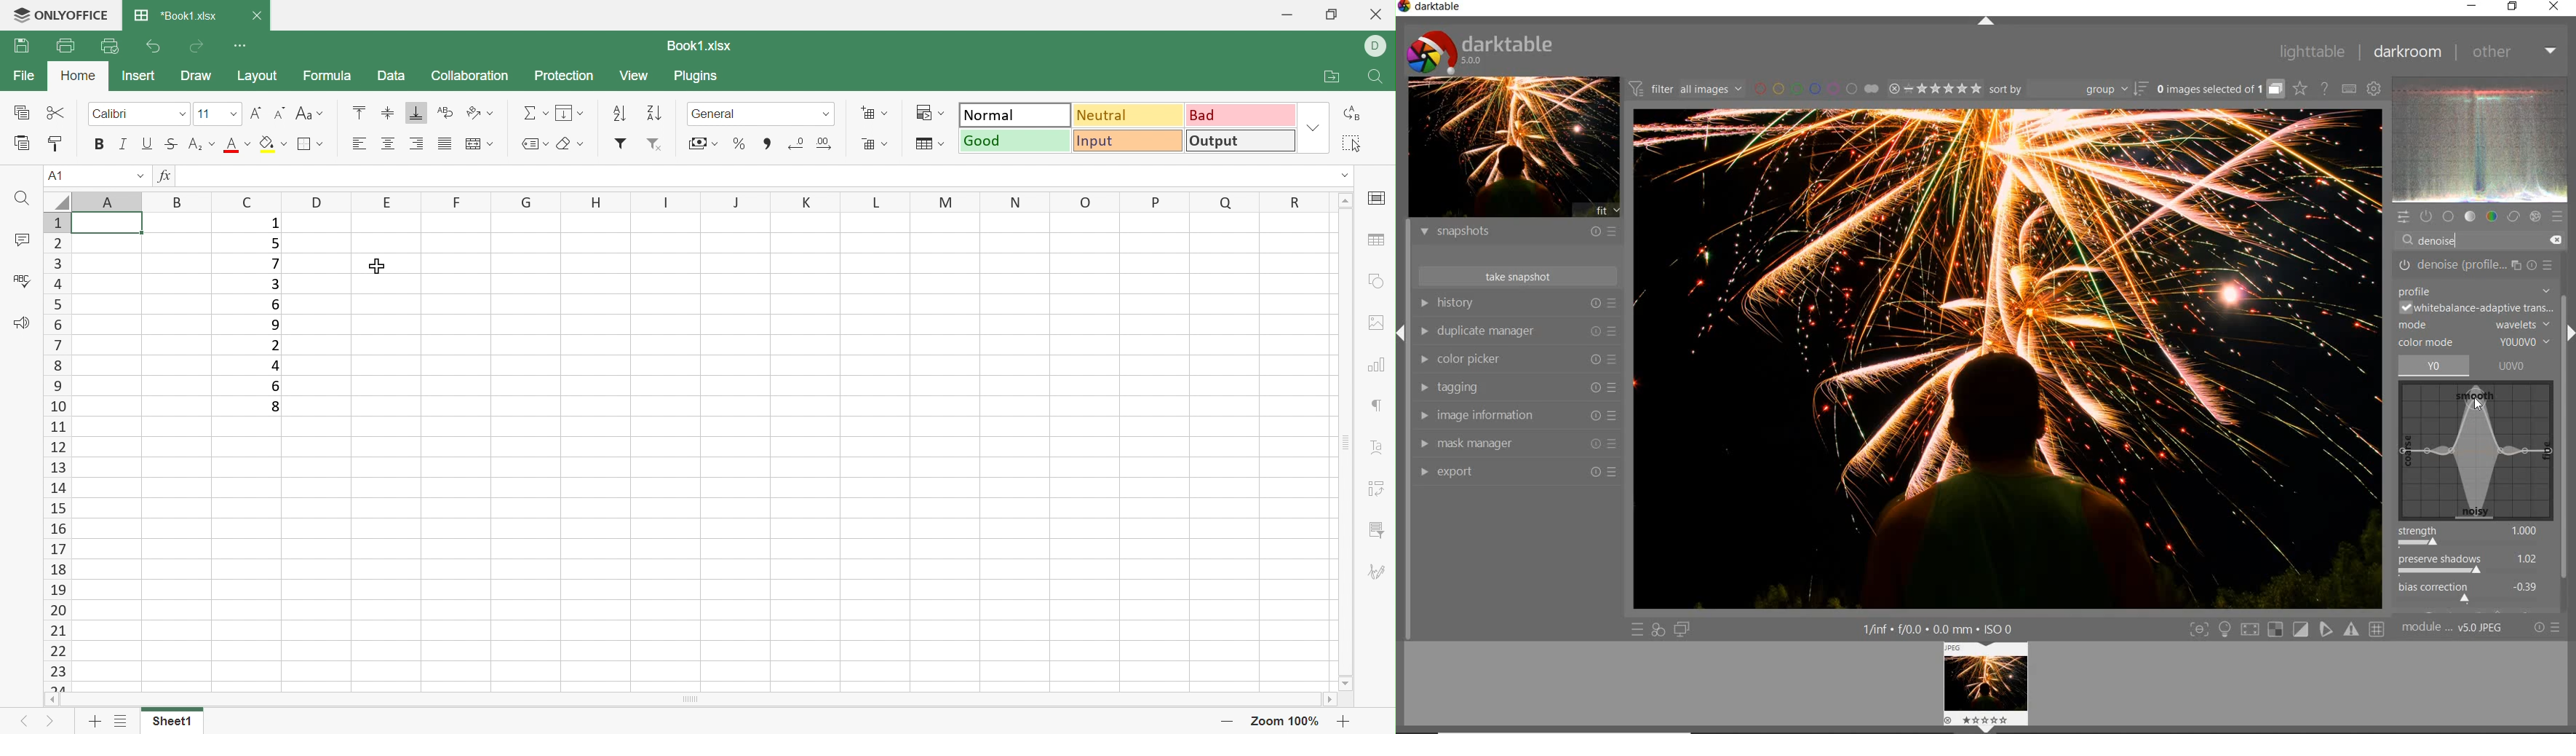 The height and width of the screenshot is (756, 2576). Describe the element at coordinates (445, 113) in the screenshot. I see `Wrap Text` at that location.